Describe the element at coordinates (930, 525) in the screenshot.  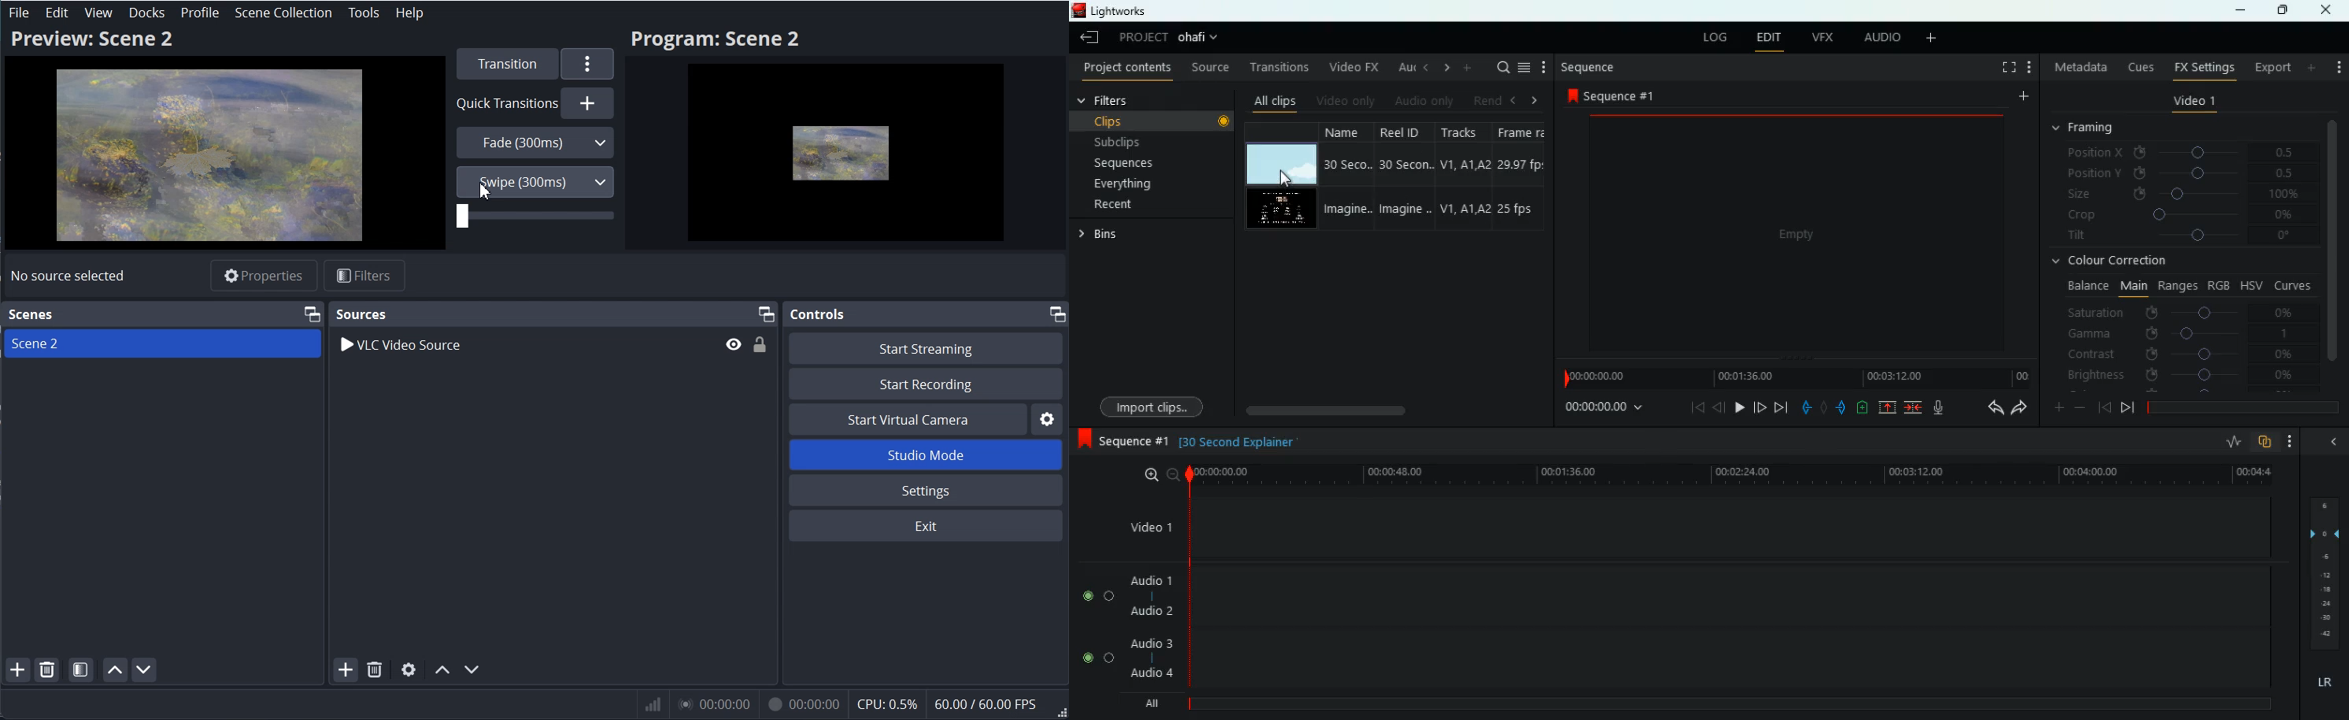
I see `Exit` at that location.